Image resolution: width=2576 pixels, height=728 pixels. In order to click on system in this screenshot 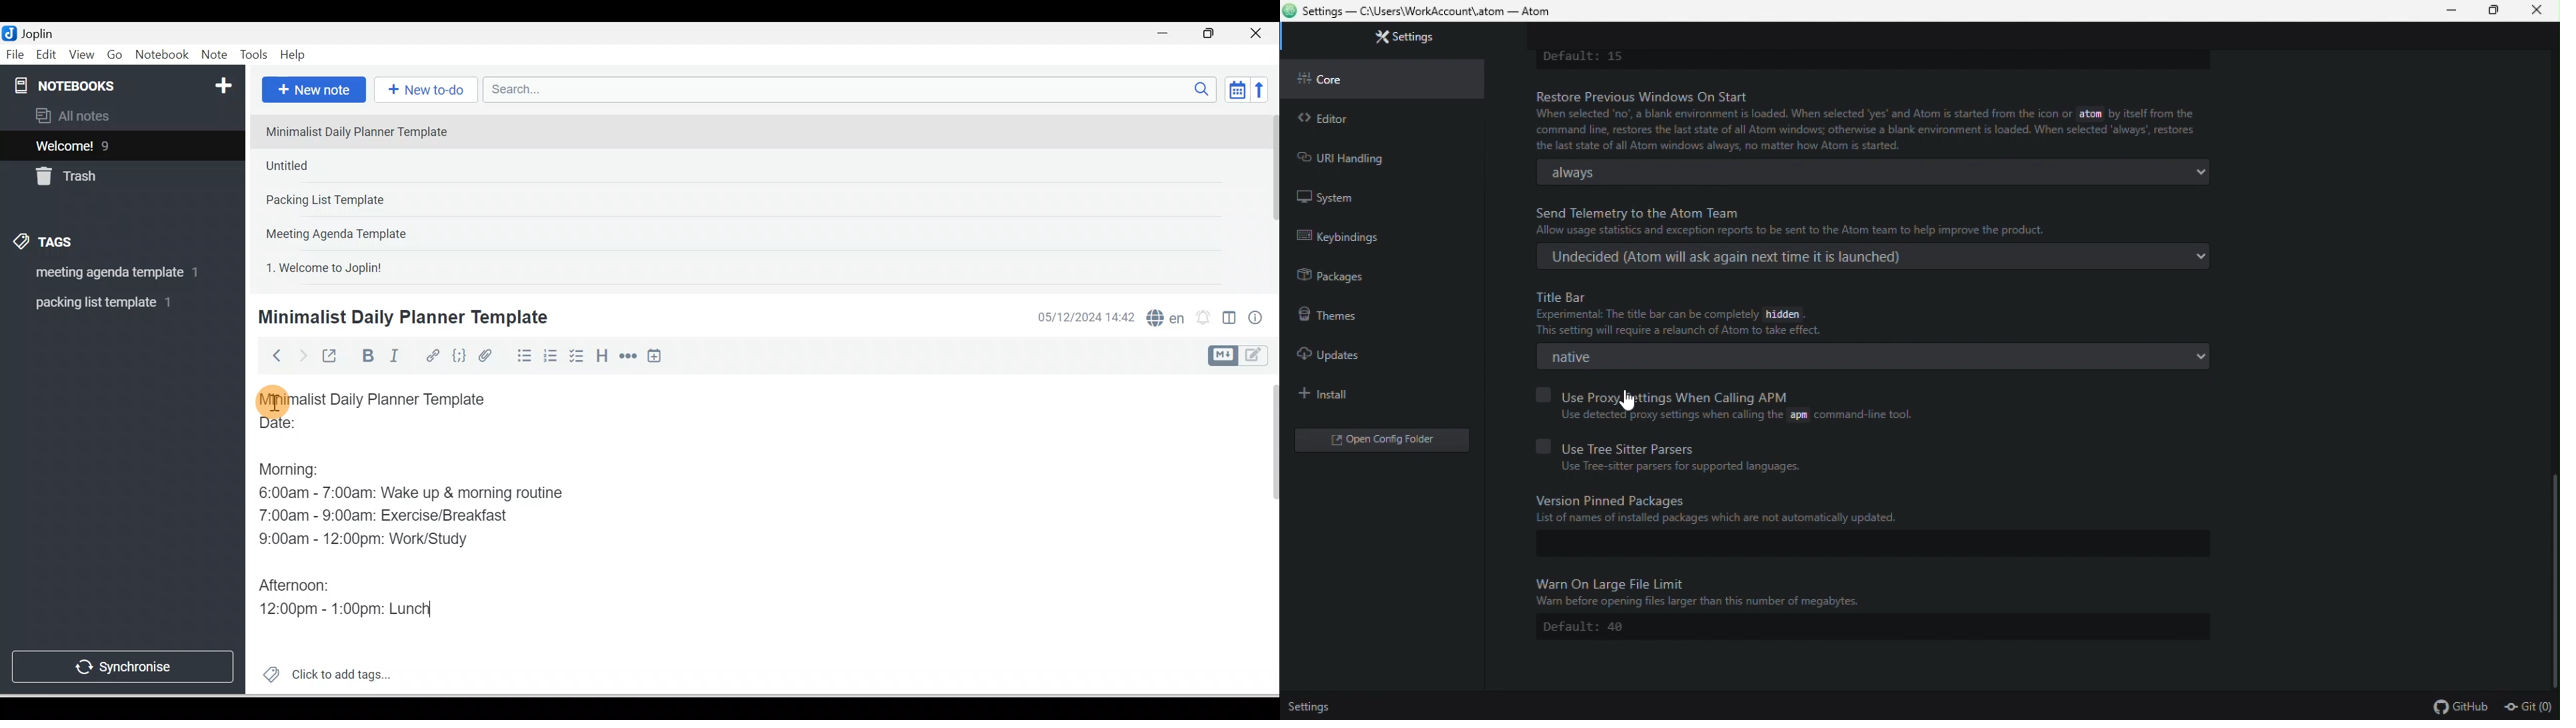, I will do `click(1378, 195)`.